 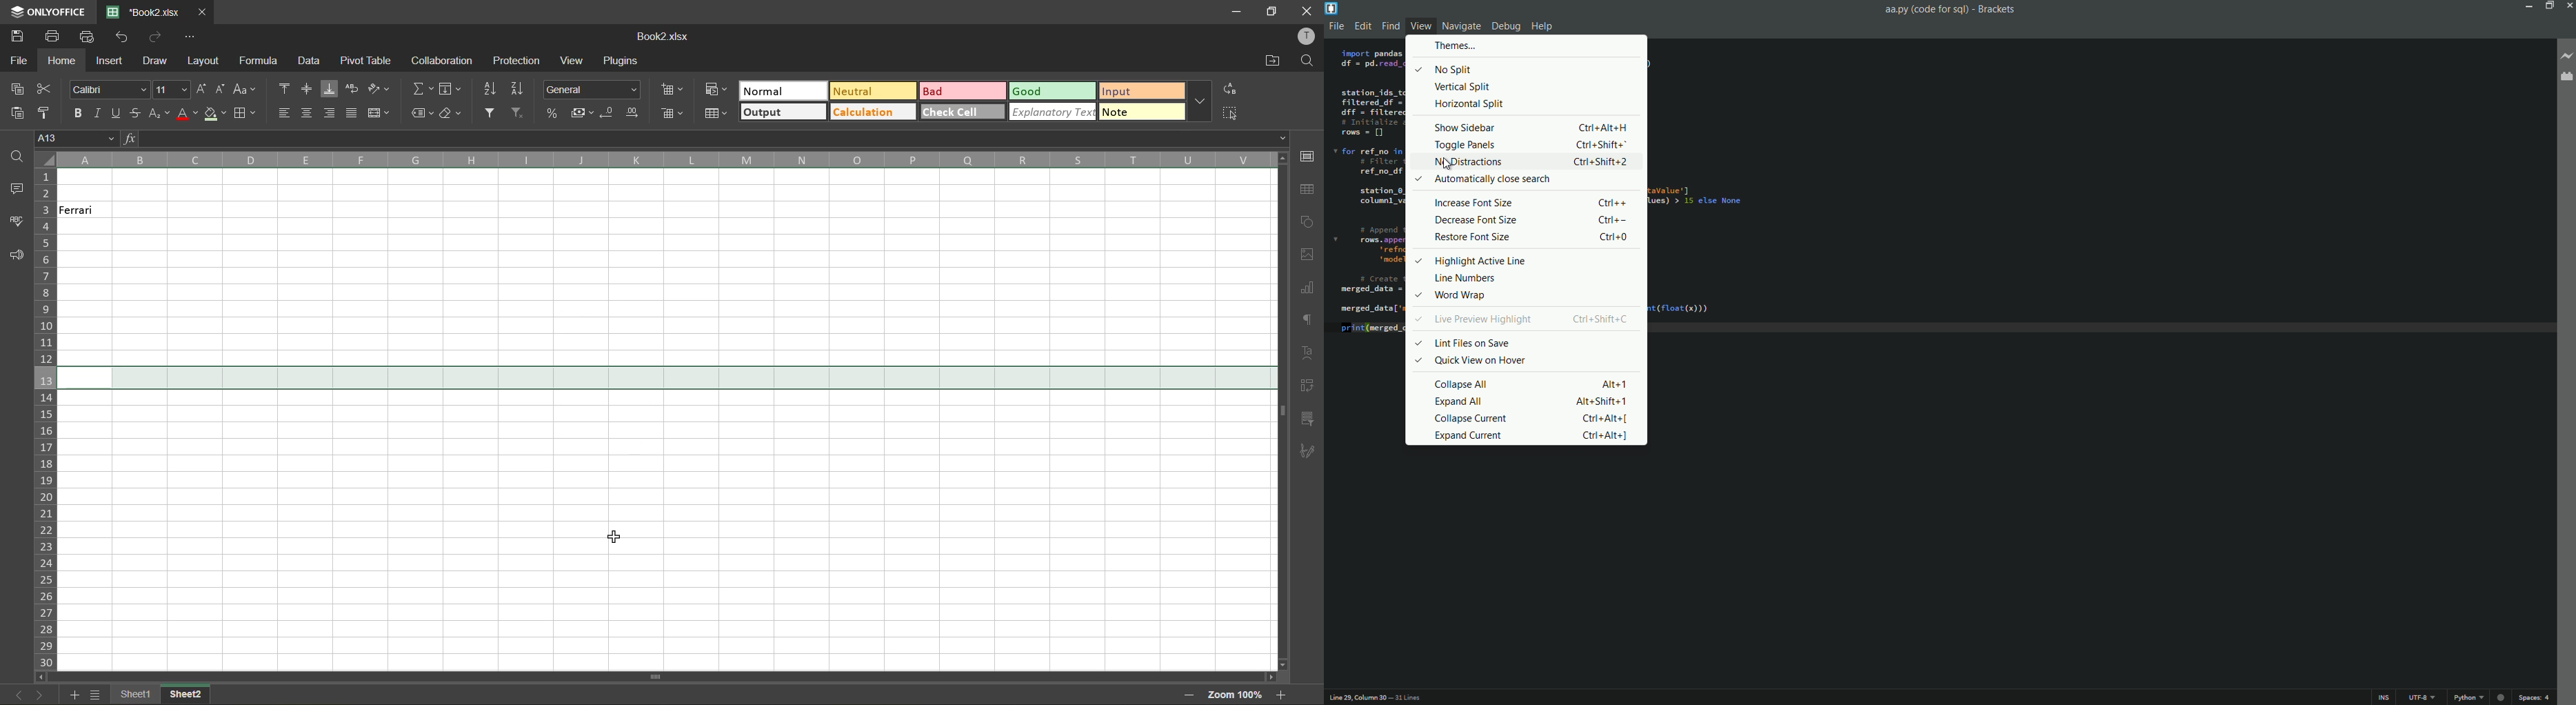 What do you see at coordinates (1449, 164) in the screenshot?
I see `Cursor ` at bounding box center [1449, 164].